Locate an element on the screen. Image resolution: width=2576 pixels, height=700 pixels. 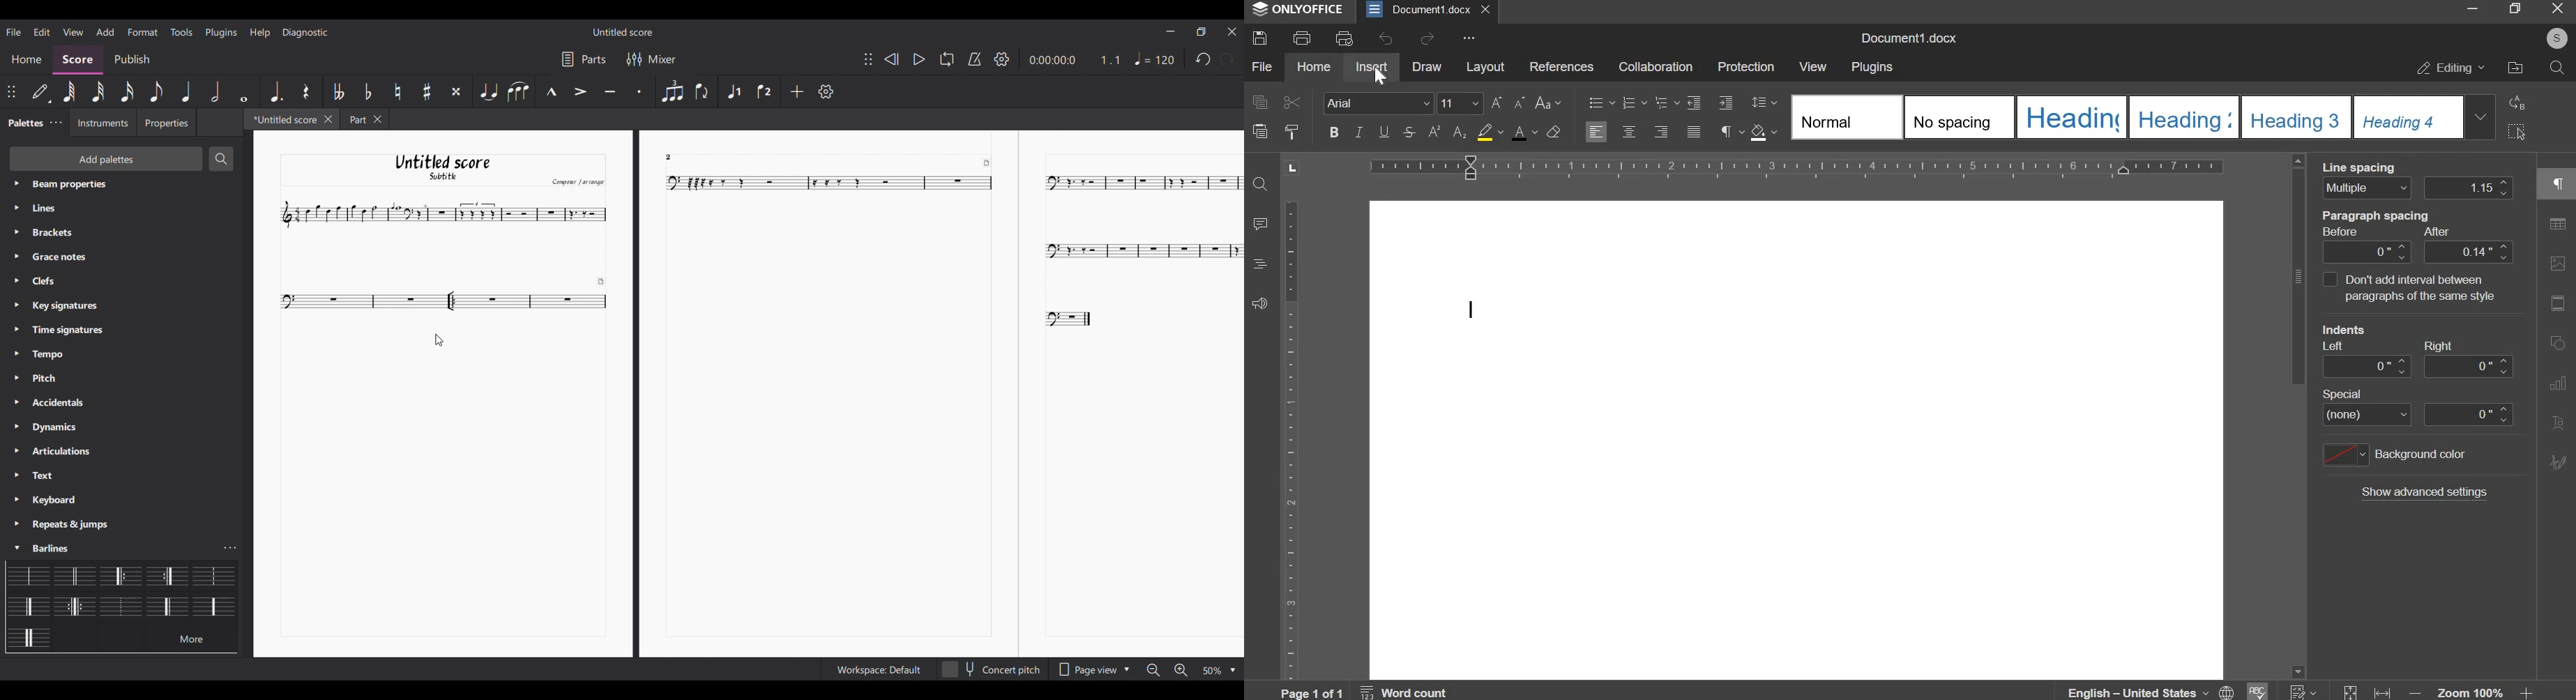
clear format is located at coordinates (1553, 133).